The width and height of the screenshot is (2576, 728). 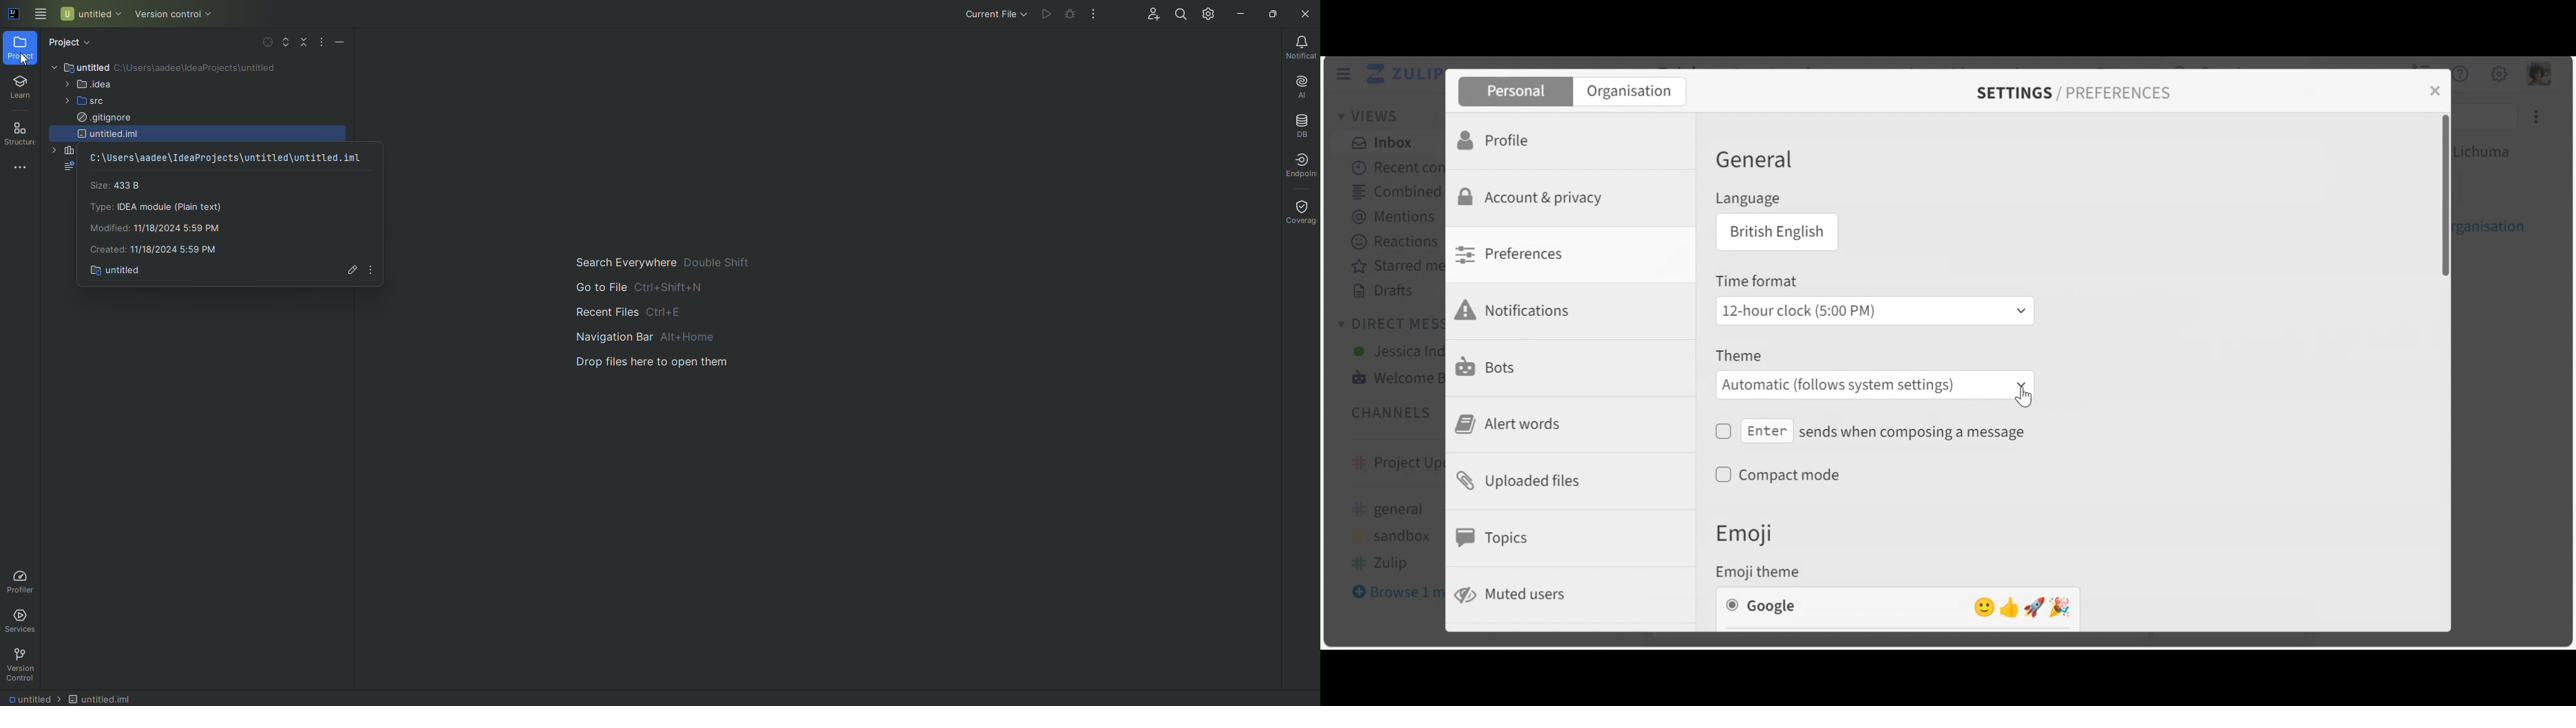 I want to click on Language Field, so click(x=1774, y=233).